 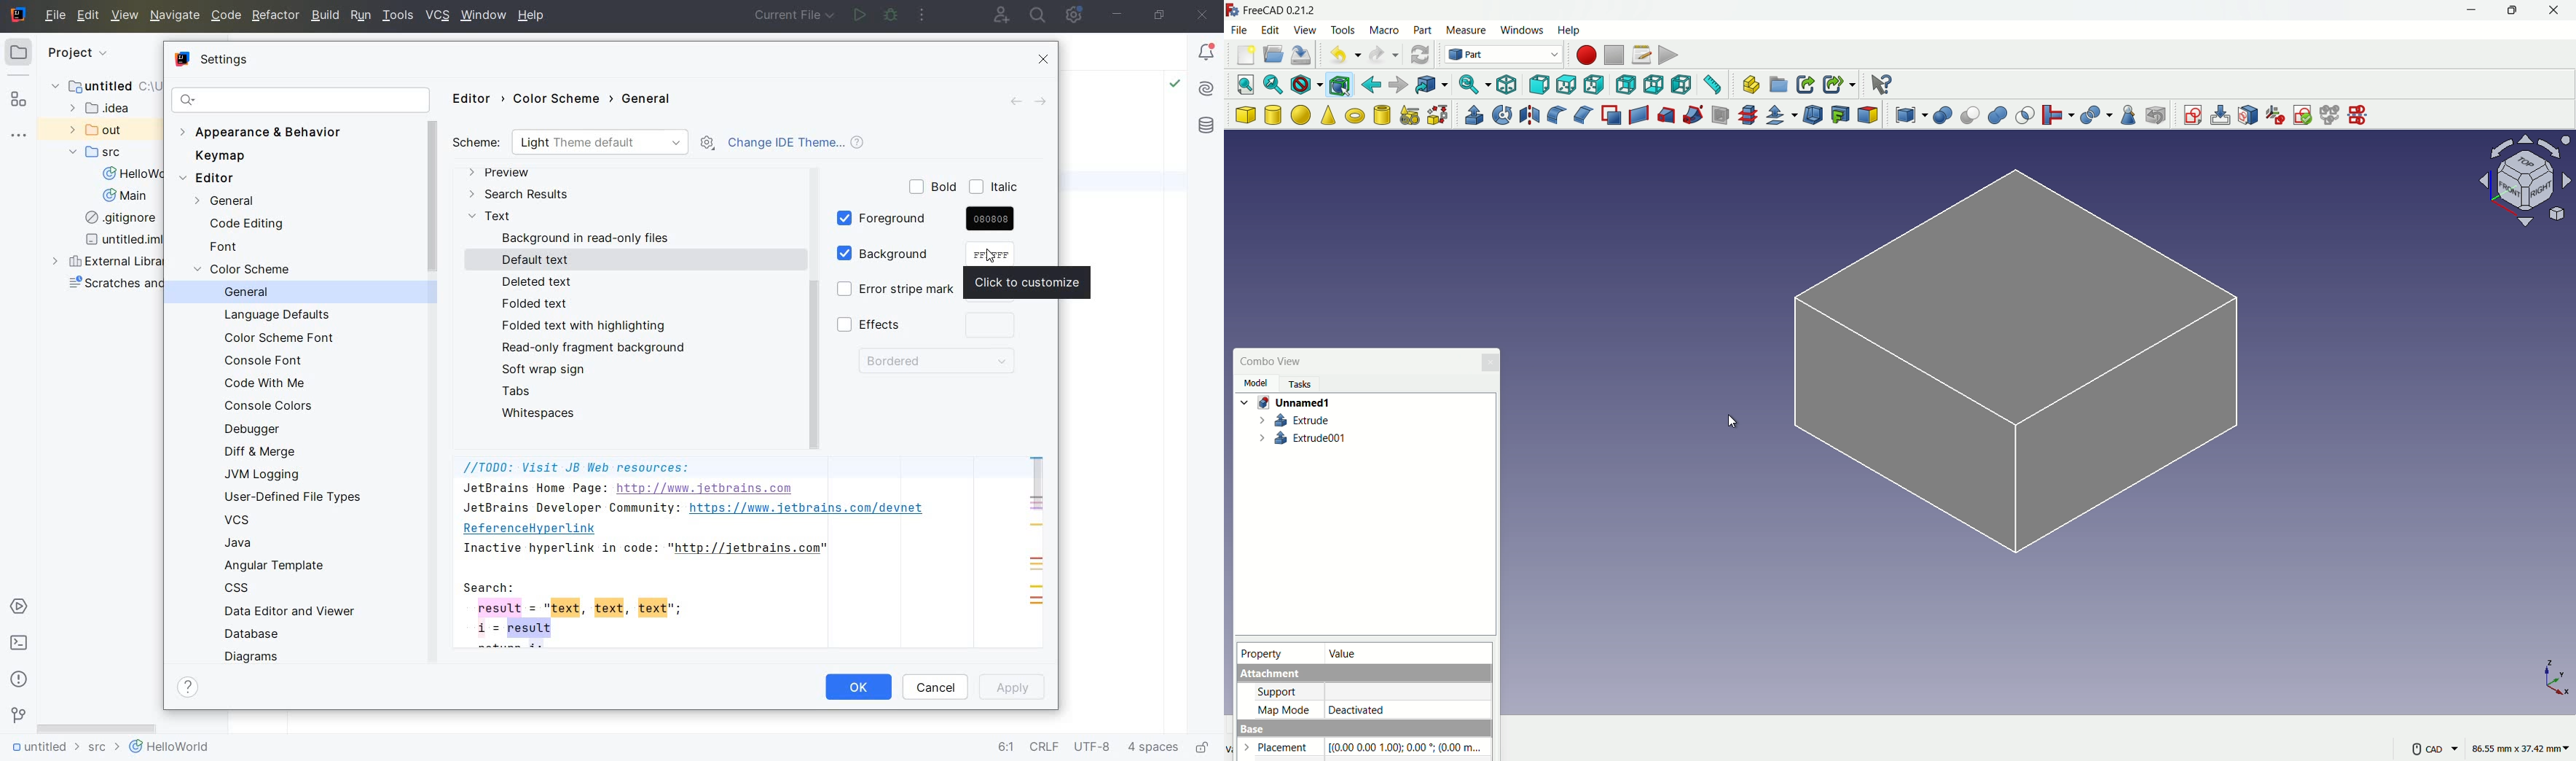 I want to click on BACK, so click(x=1010, y=101).